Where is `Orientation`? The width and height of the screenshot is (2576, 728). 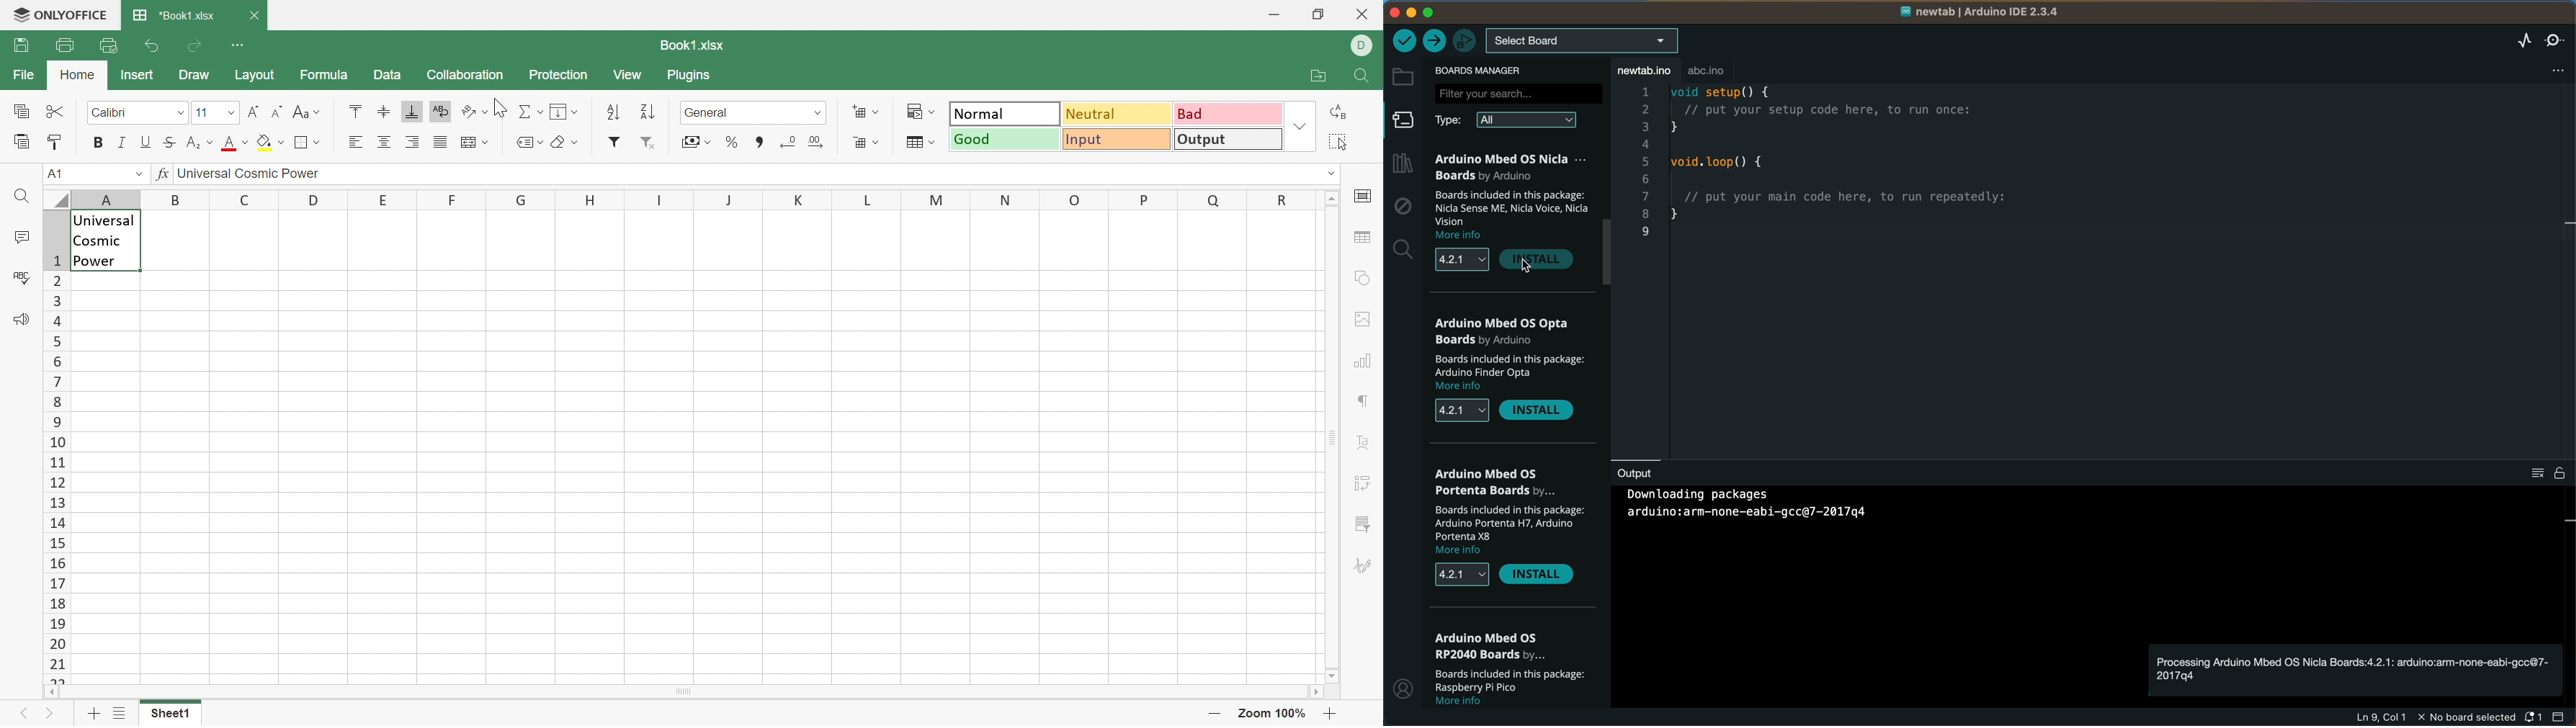
Orientation is located at coordinates (476, 110).